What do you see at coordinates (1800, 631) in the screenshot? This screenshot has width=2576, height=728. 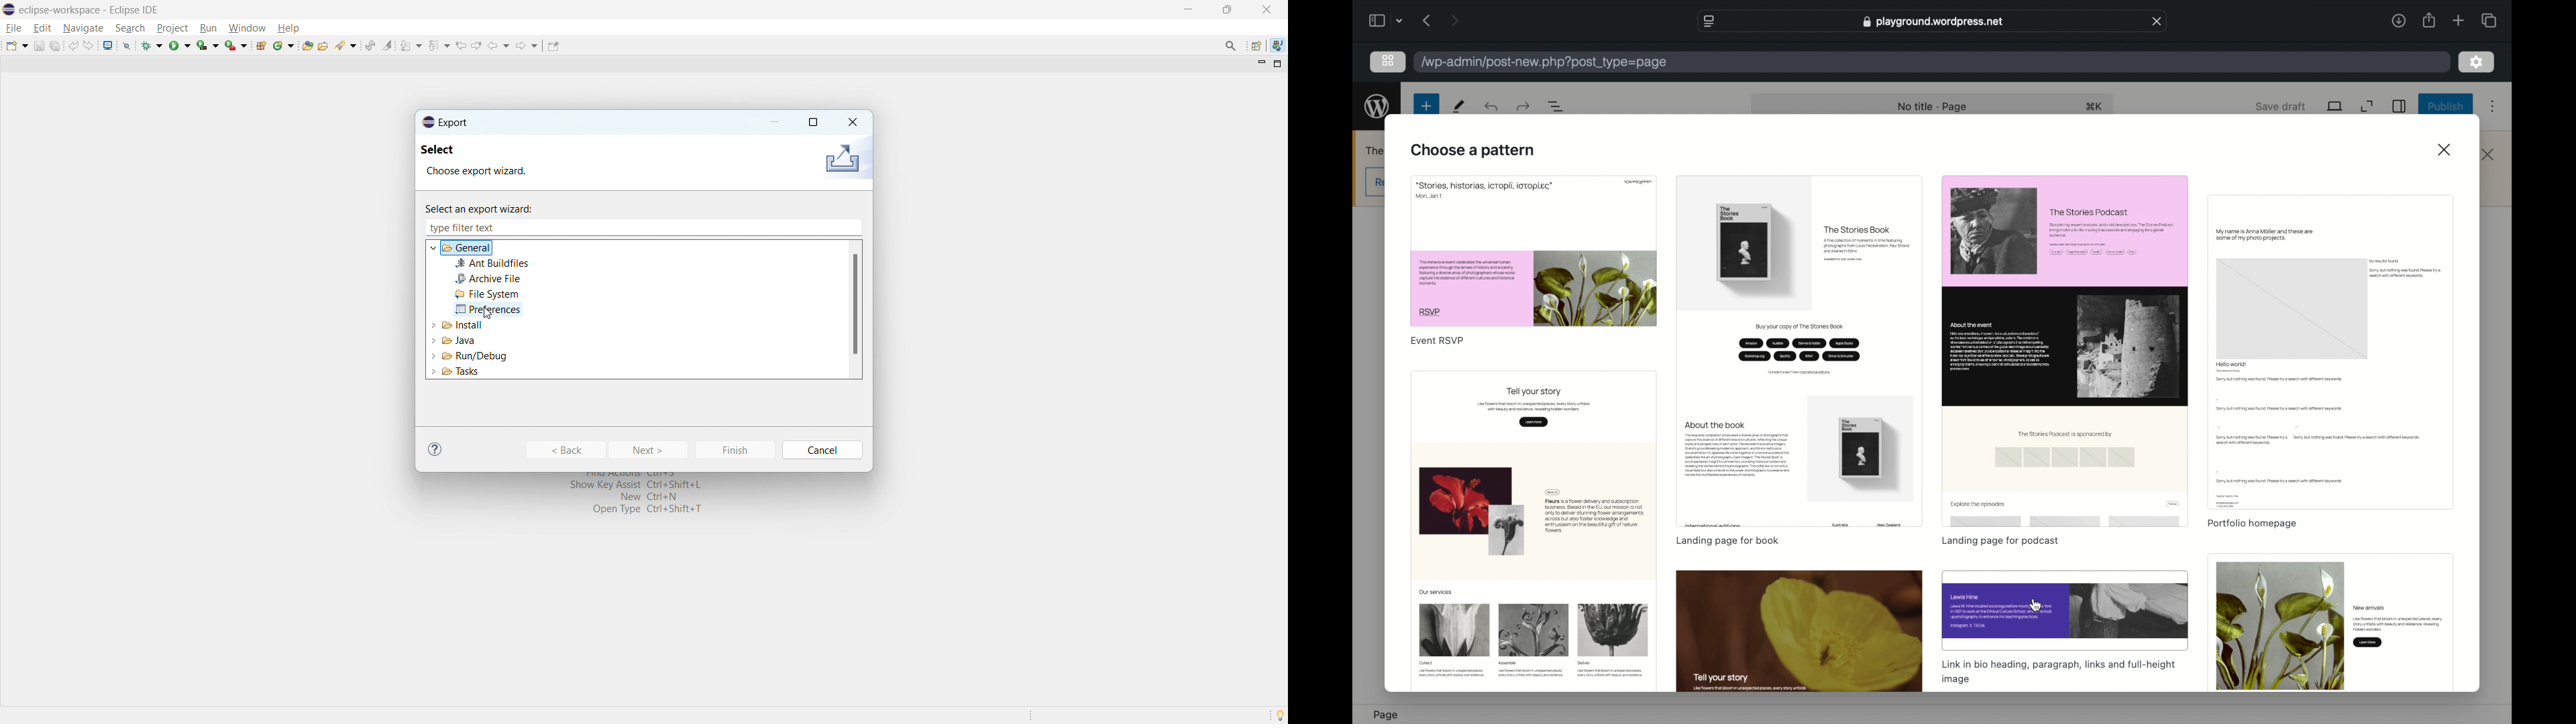 I see `preview` at bounding box center [1800, 631].